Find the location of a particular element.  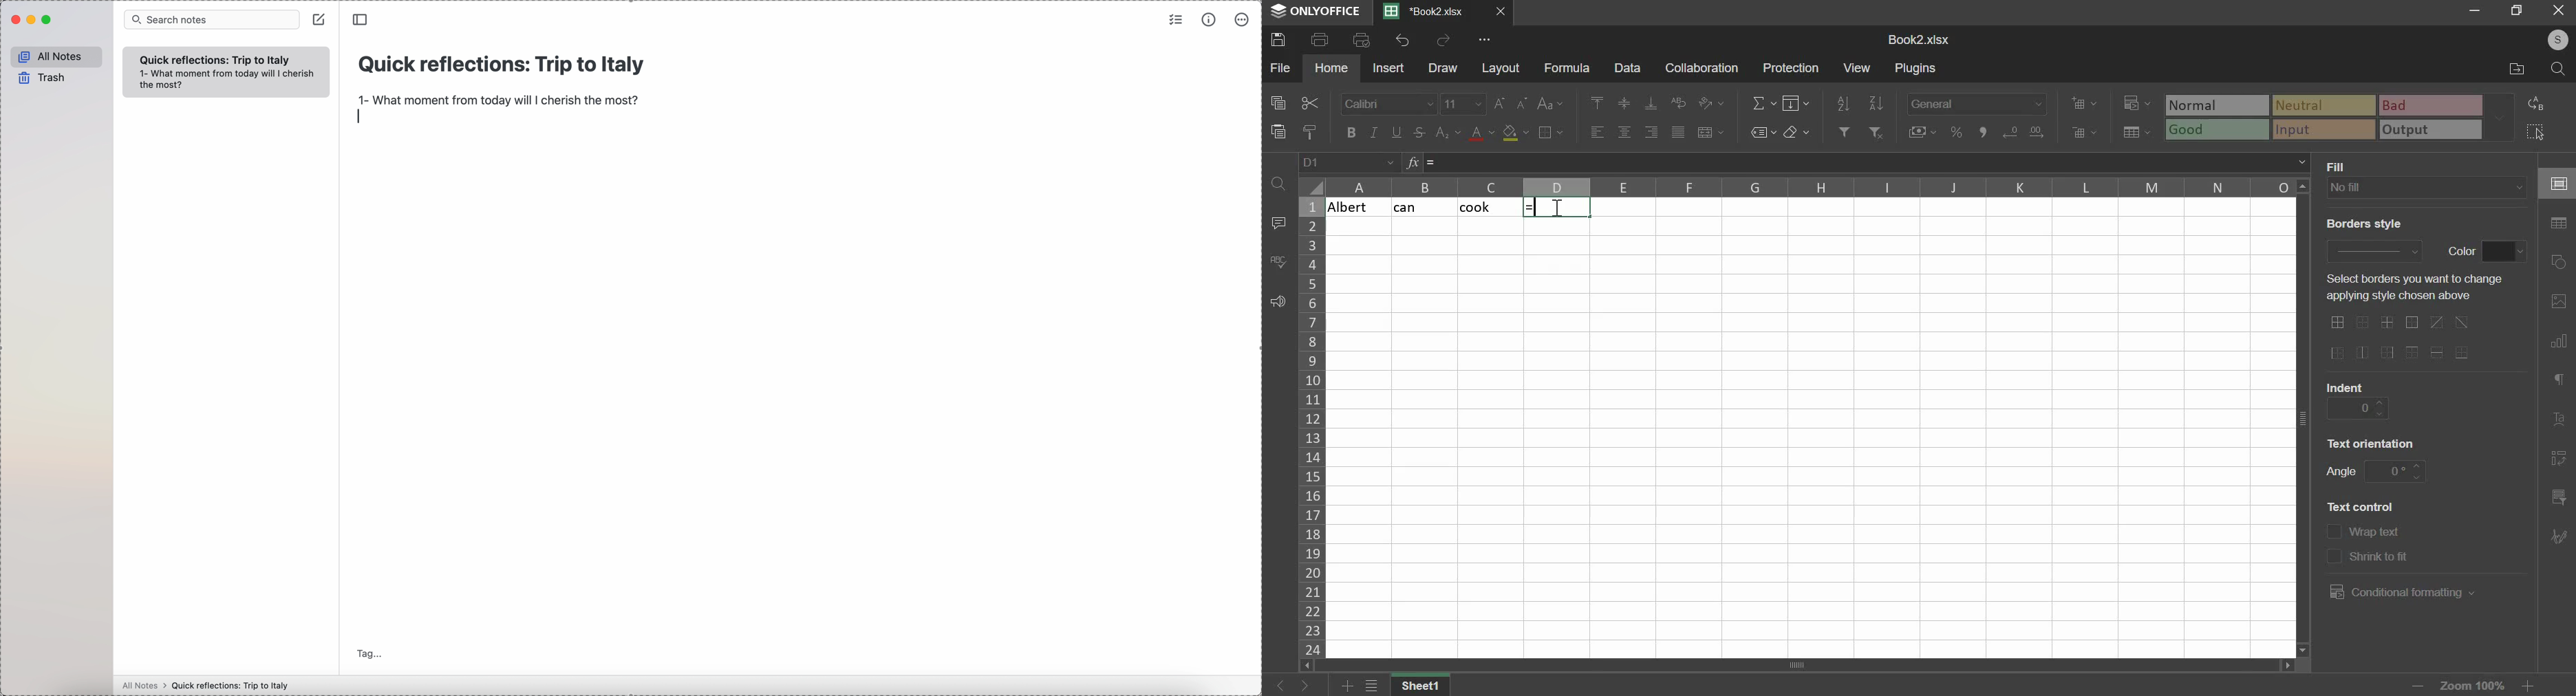

1- What moment from today will I cherish the most? is located at coordinates (500, 101).